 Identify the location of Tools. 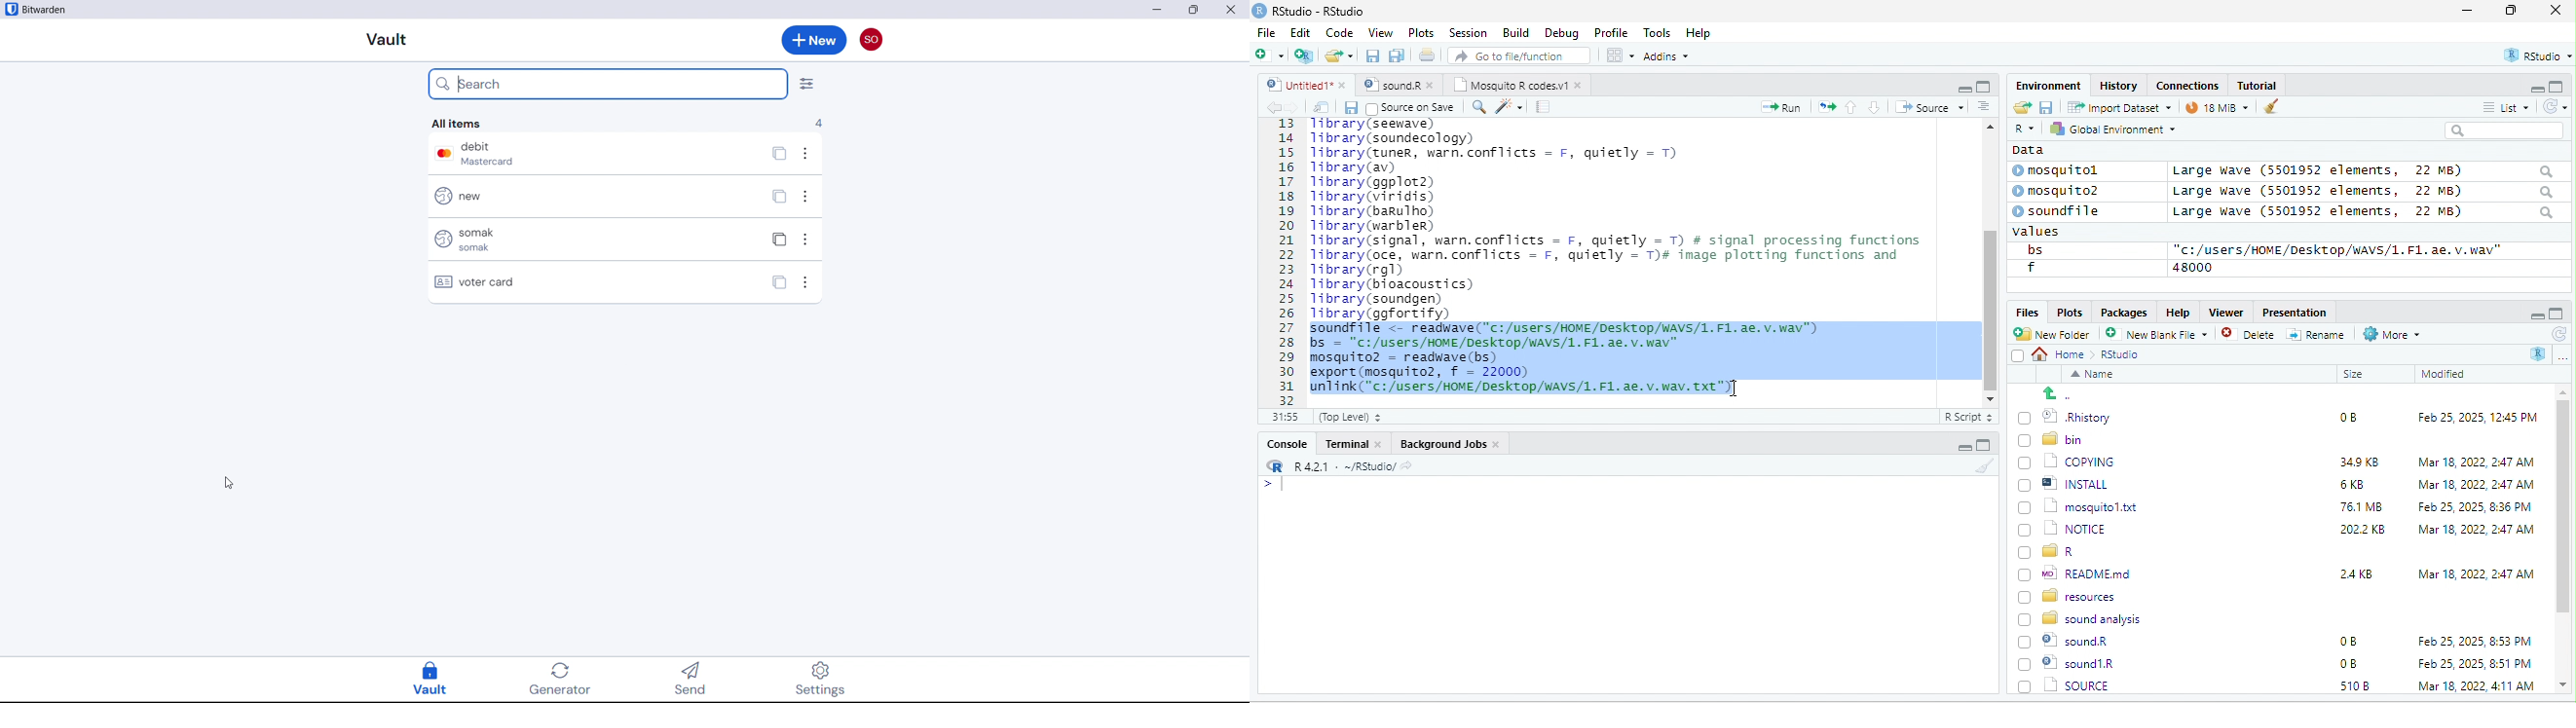
(1658, 32).